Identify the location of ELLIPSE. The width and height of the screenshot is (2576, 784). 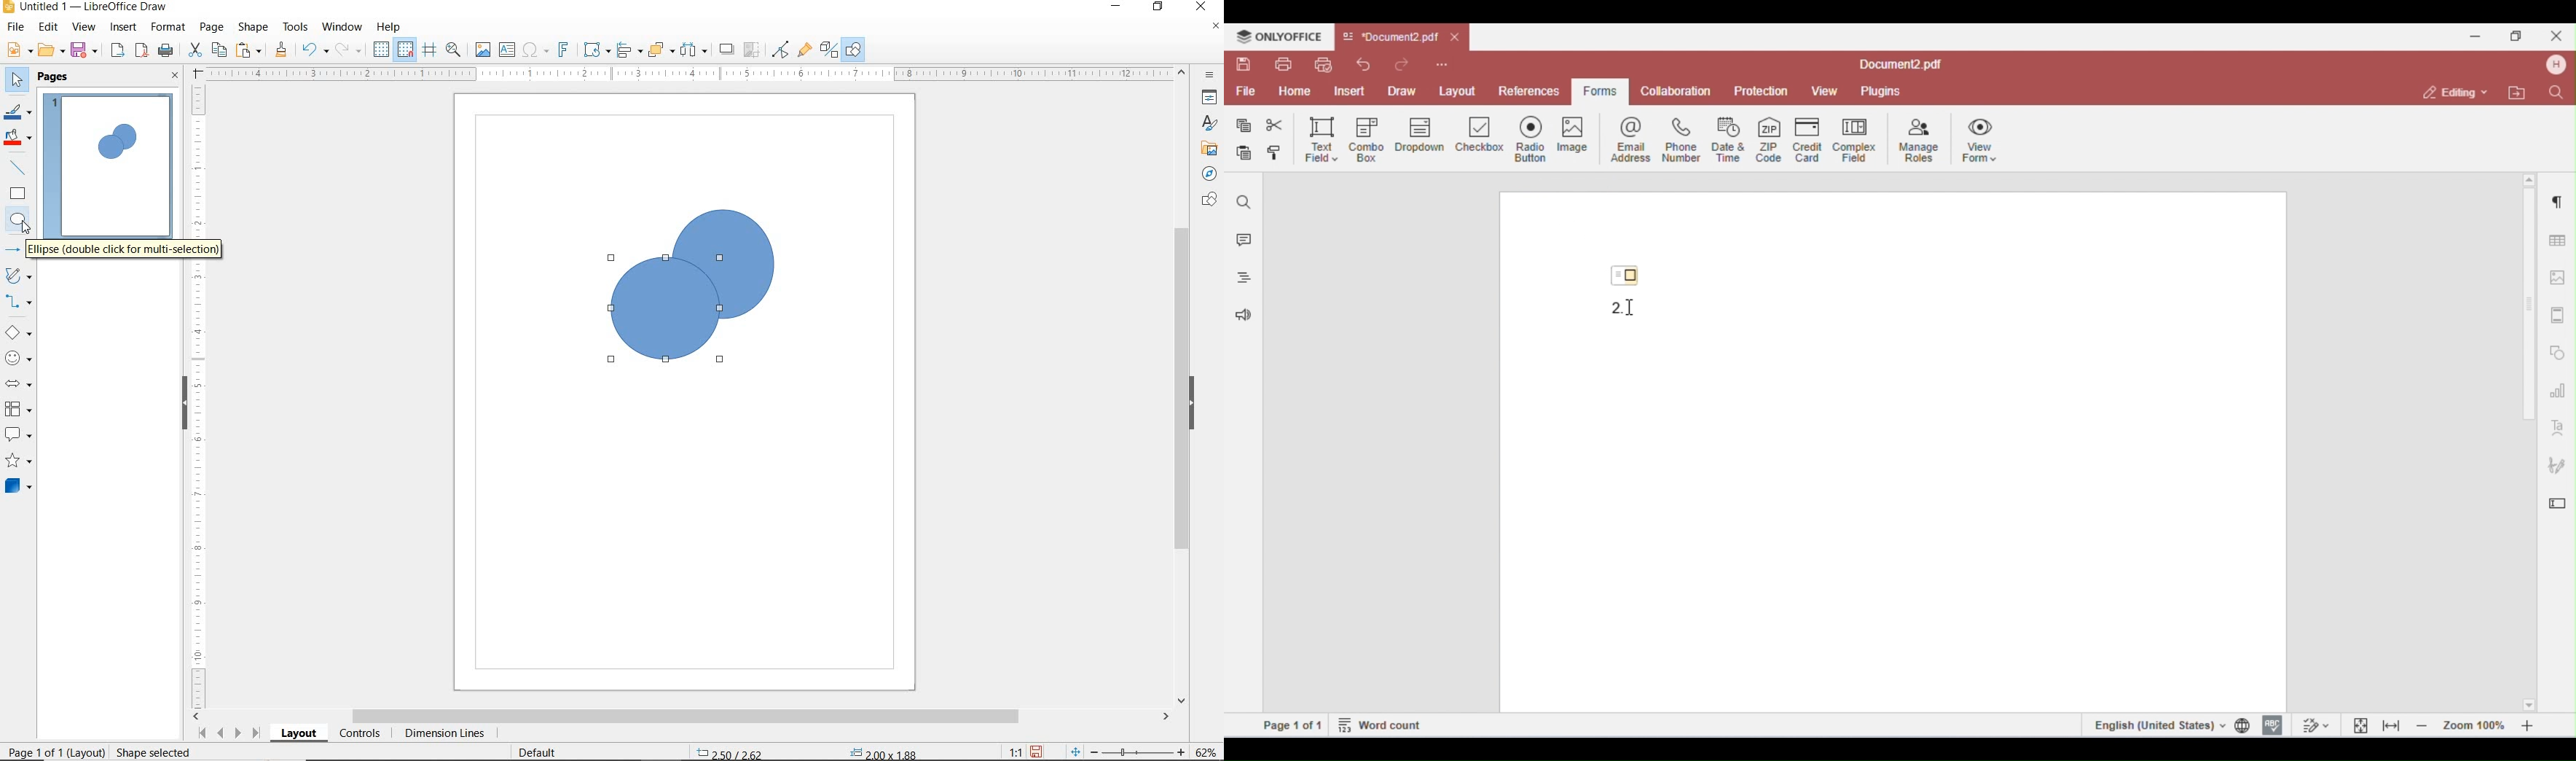
(18, 220).